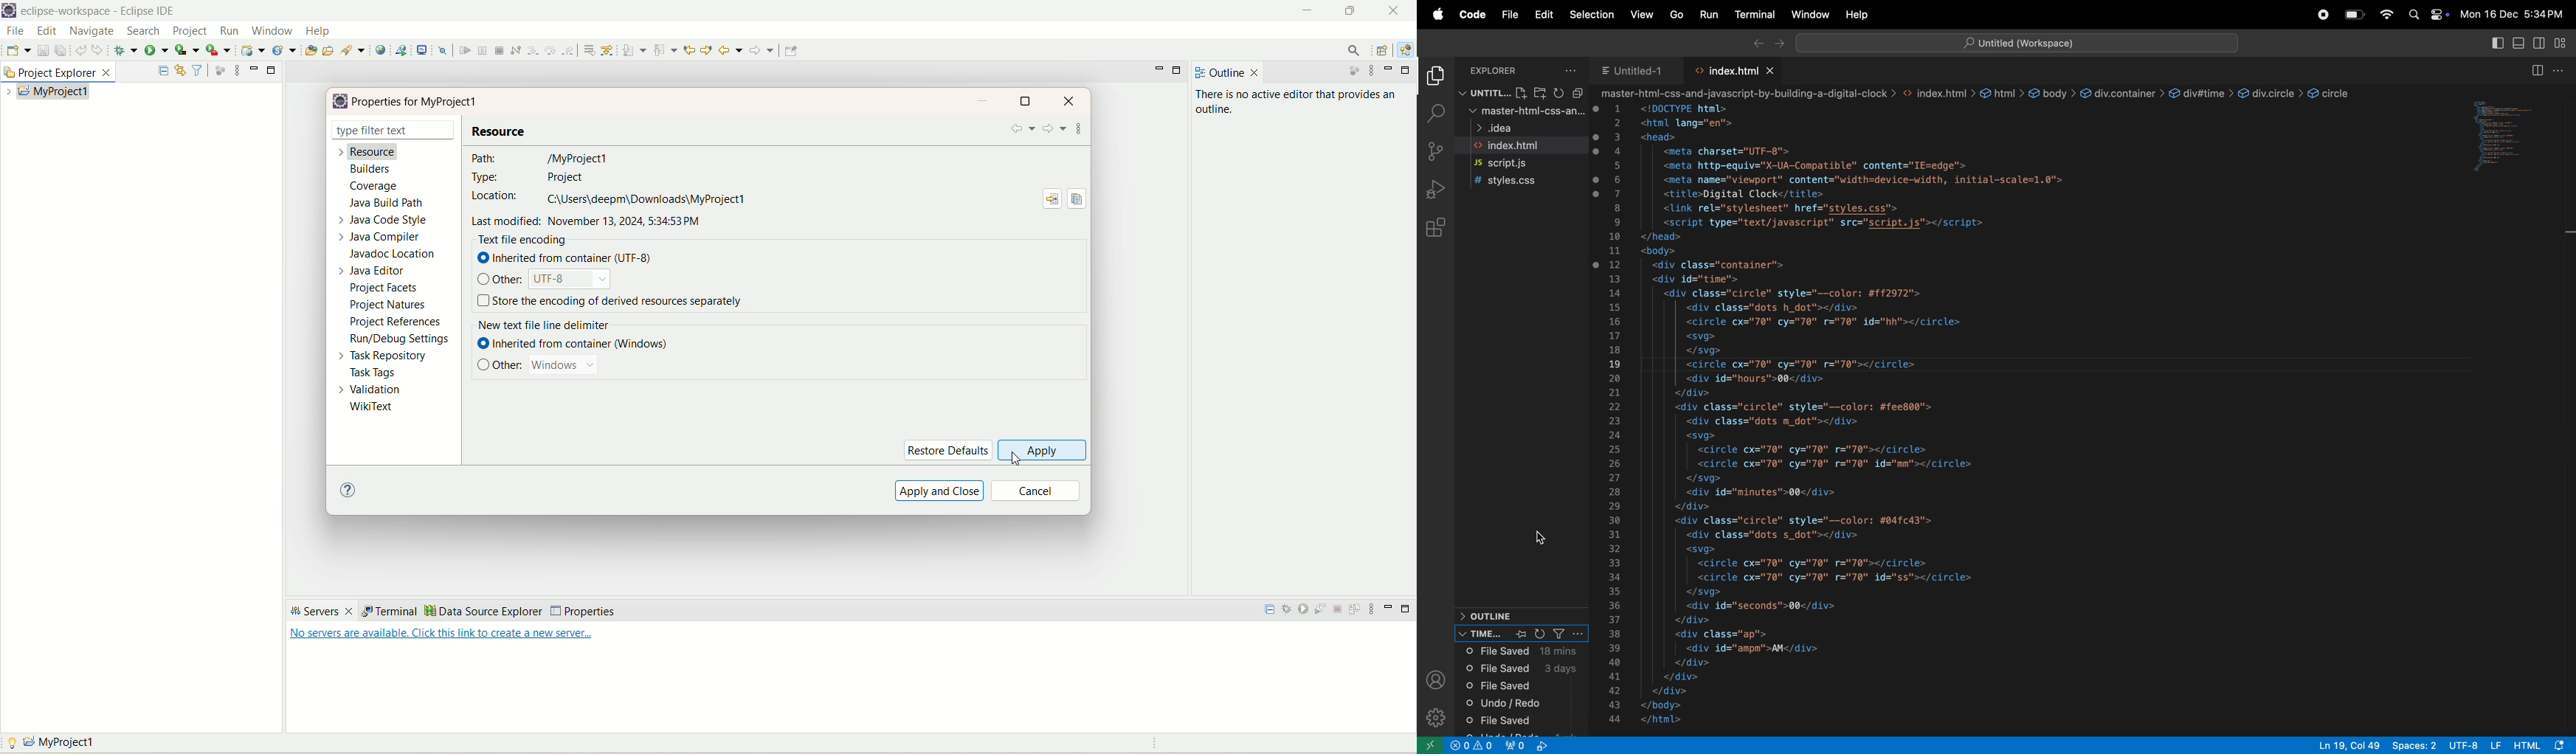 This screenshot has height=756, width=2576. What do you see at coordinates (1698, 336) in the screenshot?
I see `| <svg>` at bounding box center [1698, 336].